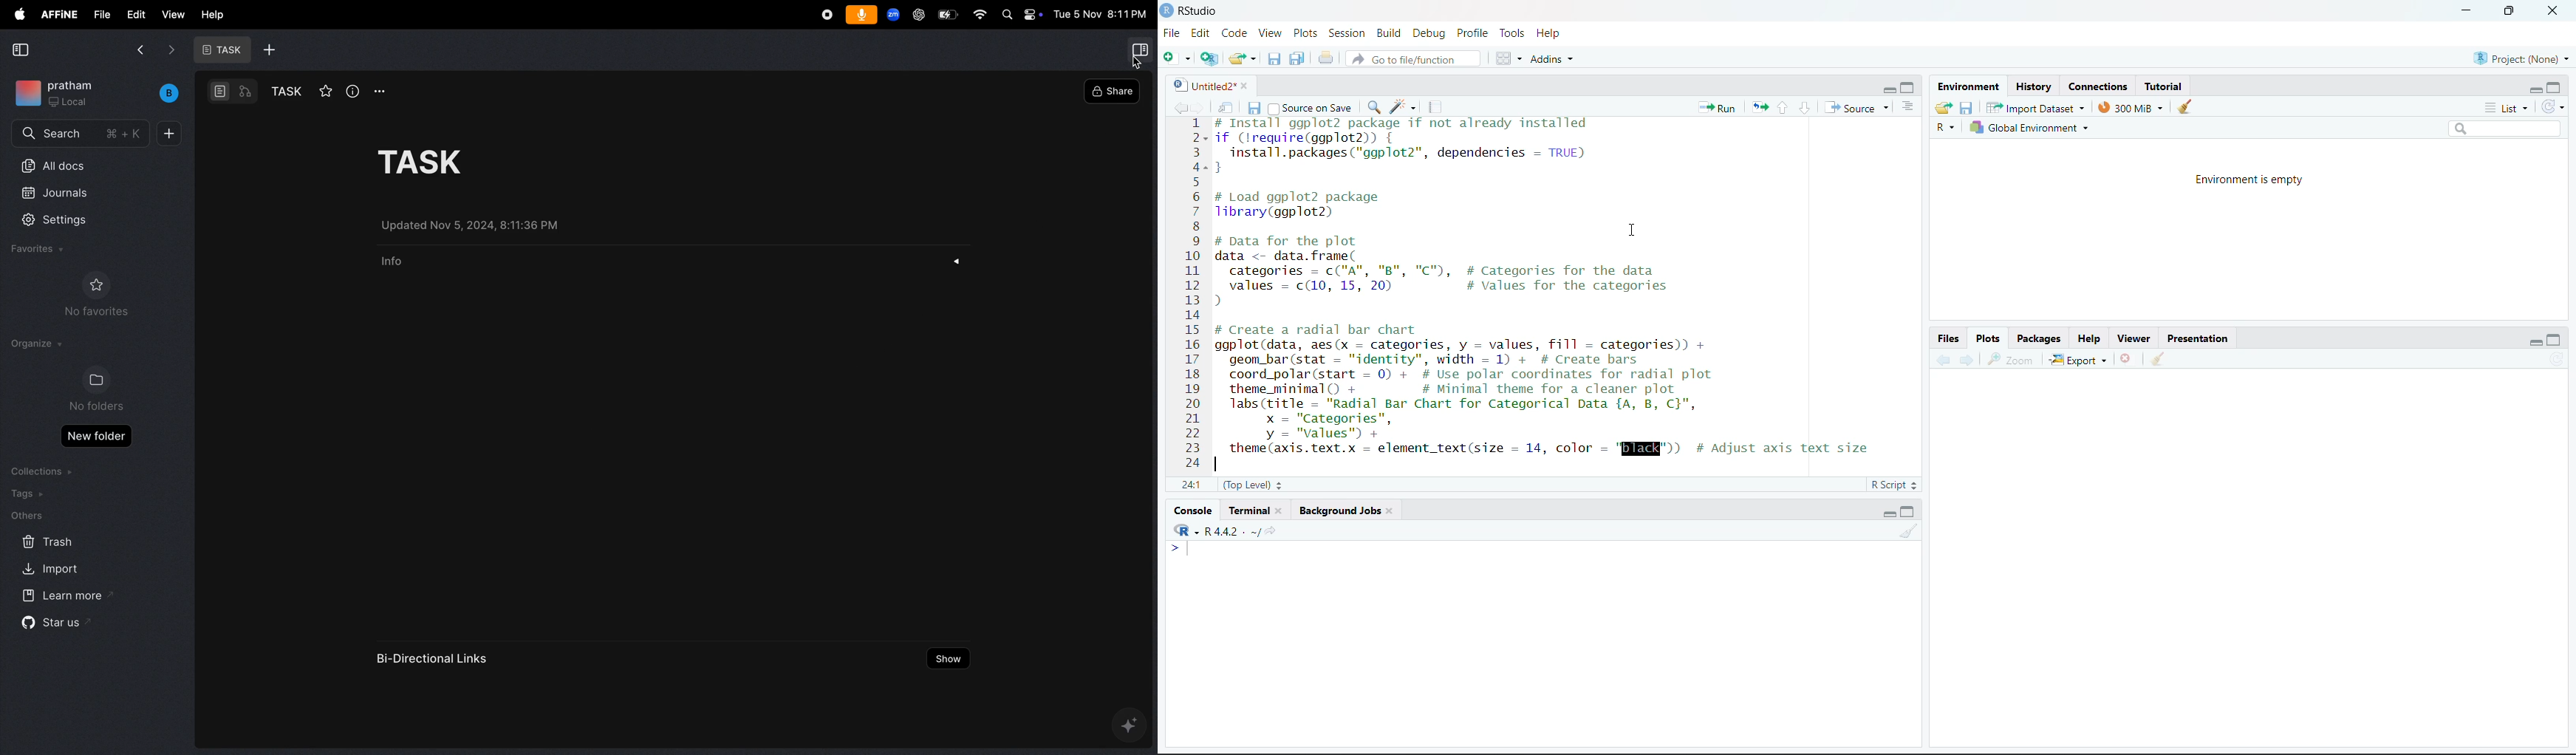 This screenshot has height=756, width=2576. I want to click on hide r script, so click(1886, 512).